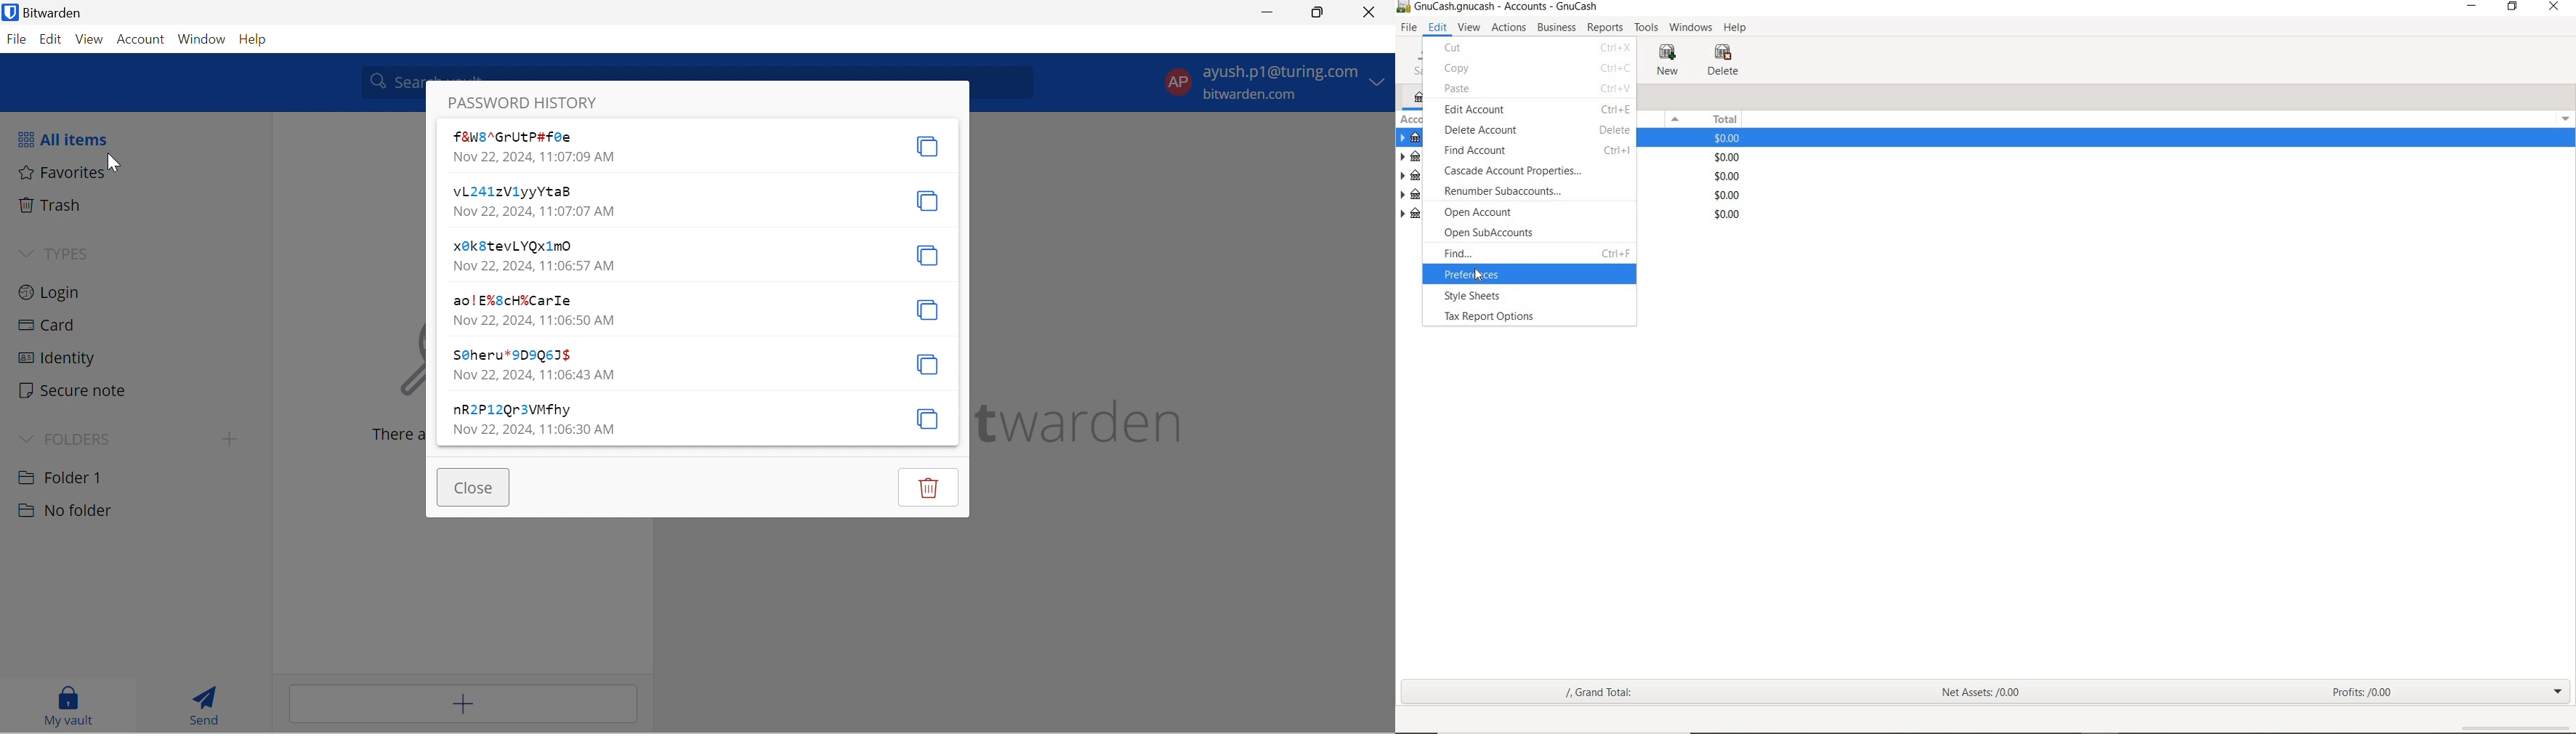 This screenshot has width=2576, height=756. Describe the element at coordinates (1728, 157) in the screenshot. I see `` at that location.